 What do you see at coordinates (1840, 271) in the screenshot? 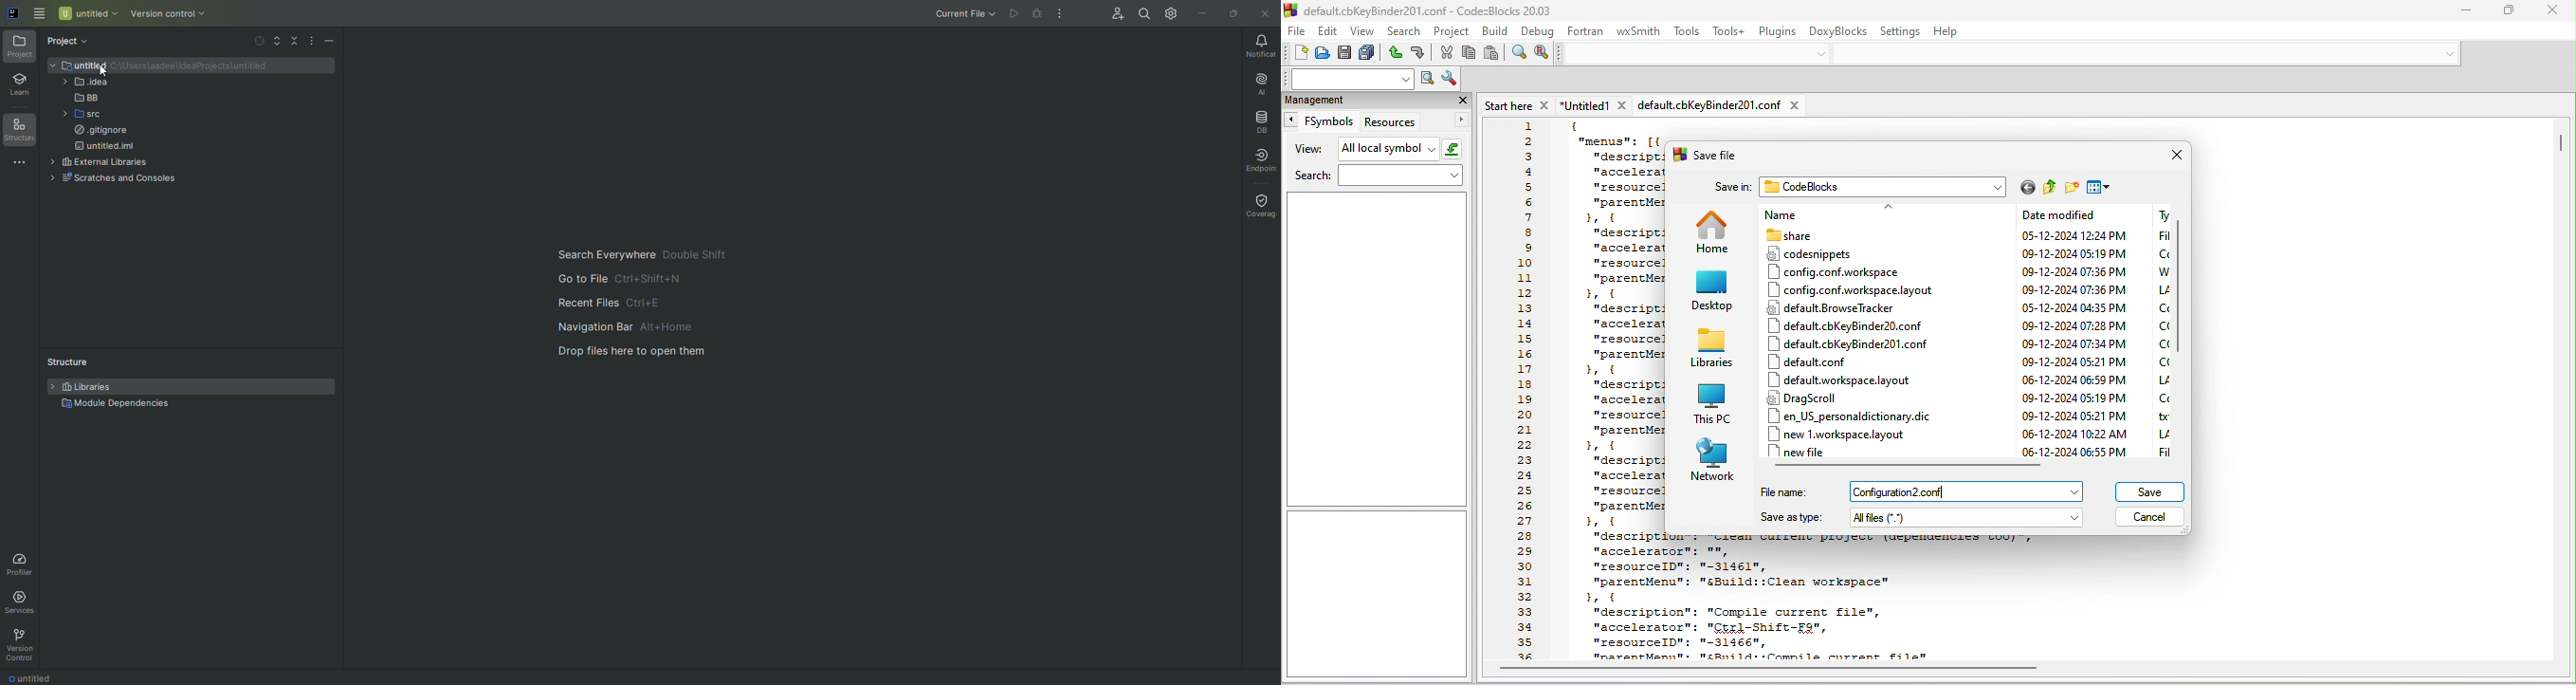
I see `config conf workspace` at bounding box center [1840, 271].